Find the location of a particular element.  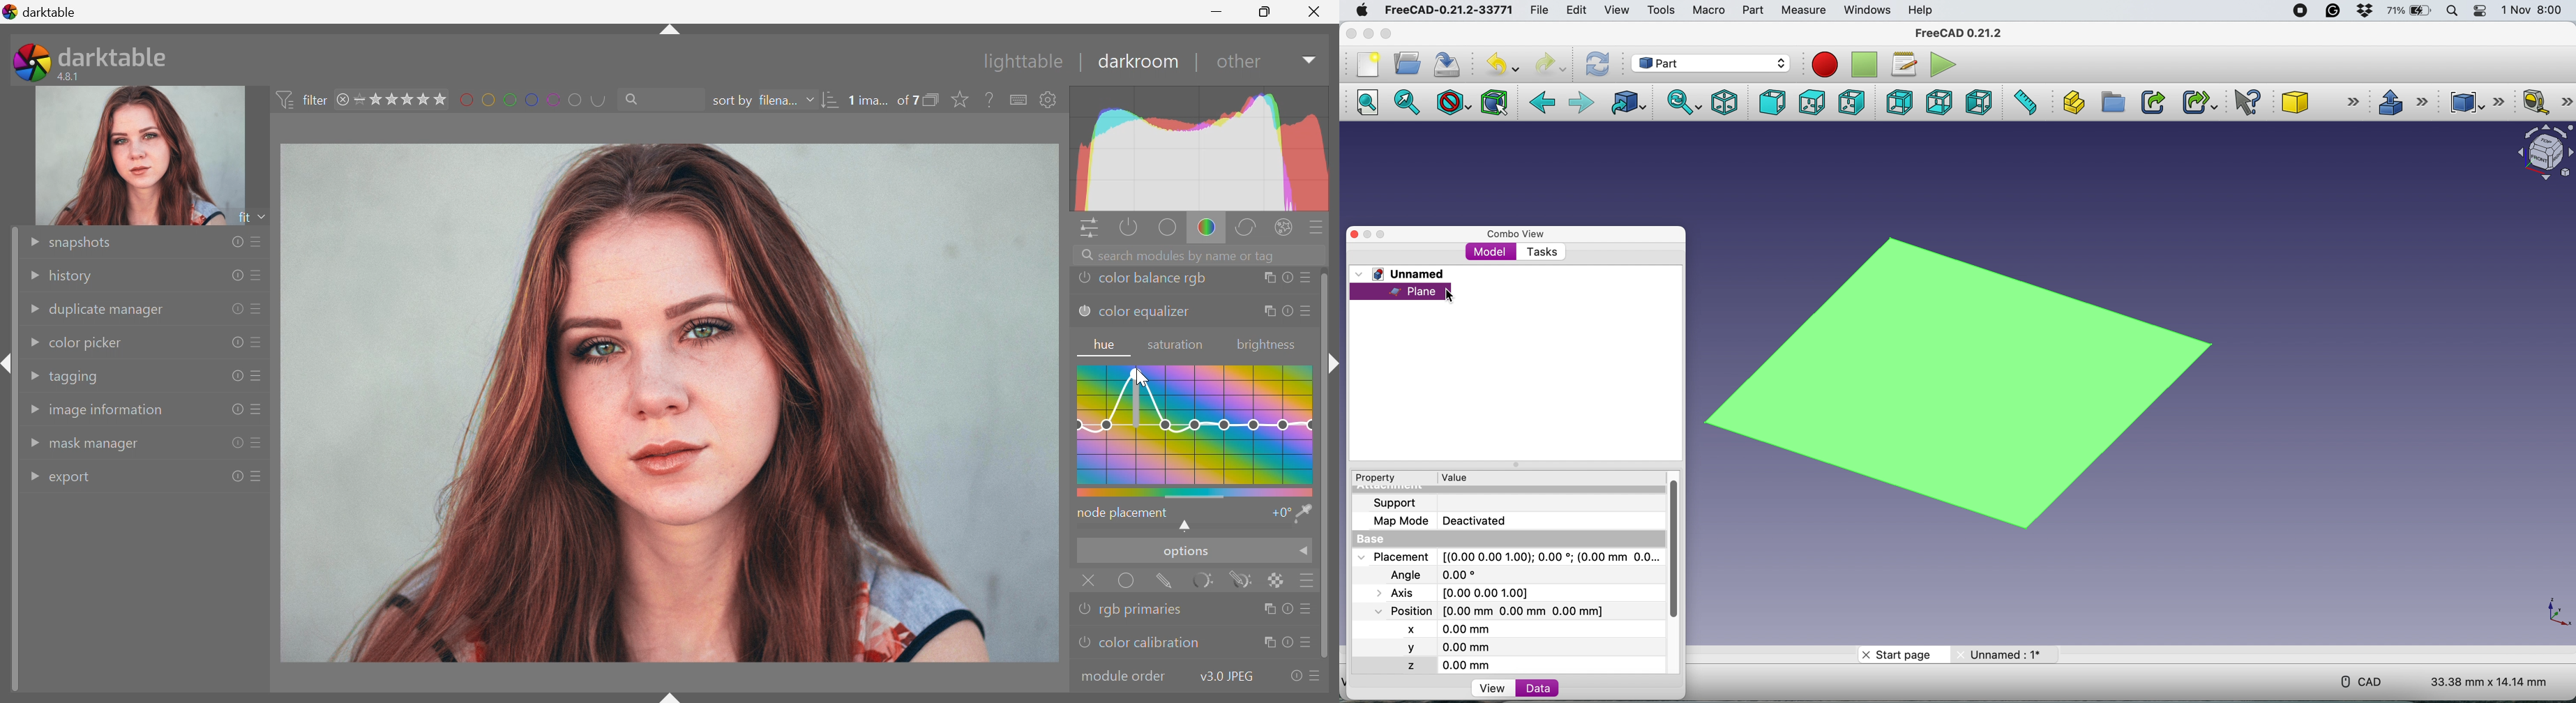

Restore Down is located at coordinates (1267, 13).